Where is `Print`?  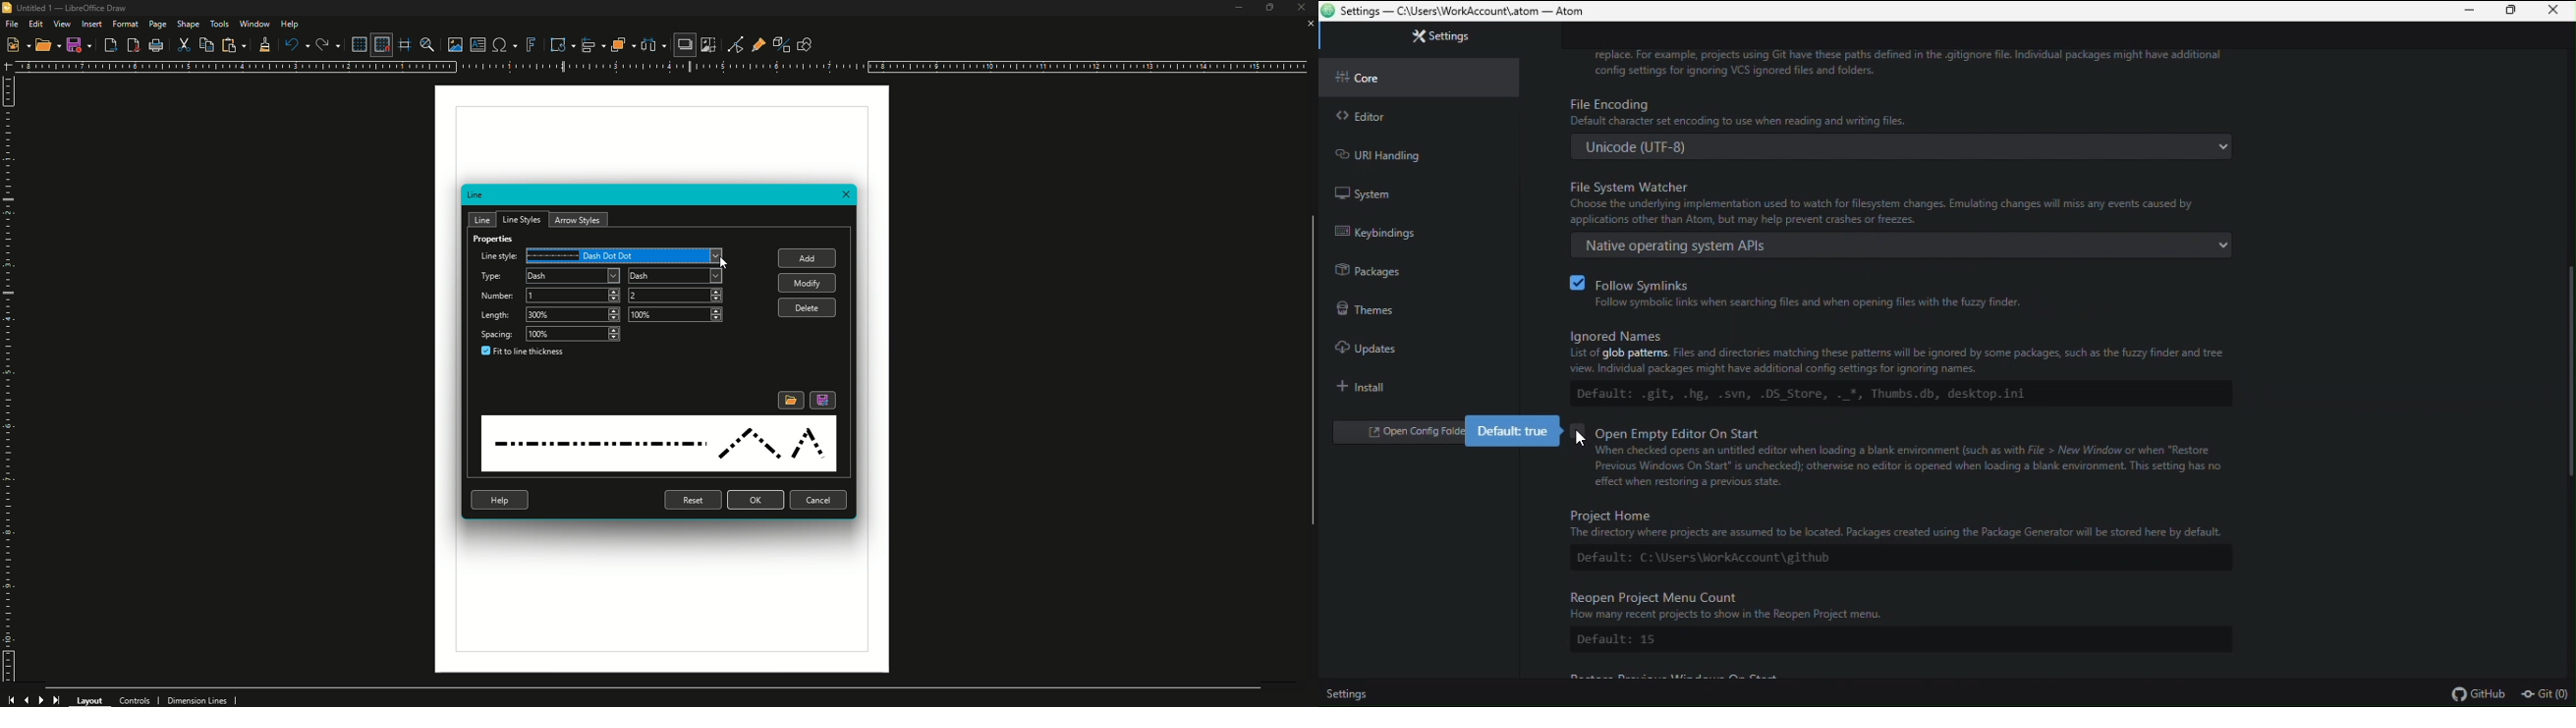
Print is located at coordinates (157, 47).